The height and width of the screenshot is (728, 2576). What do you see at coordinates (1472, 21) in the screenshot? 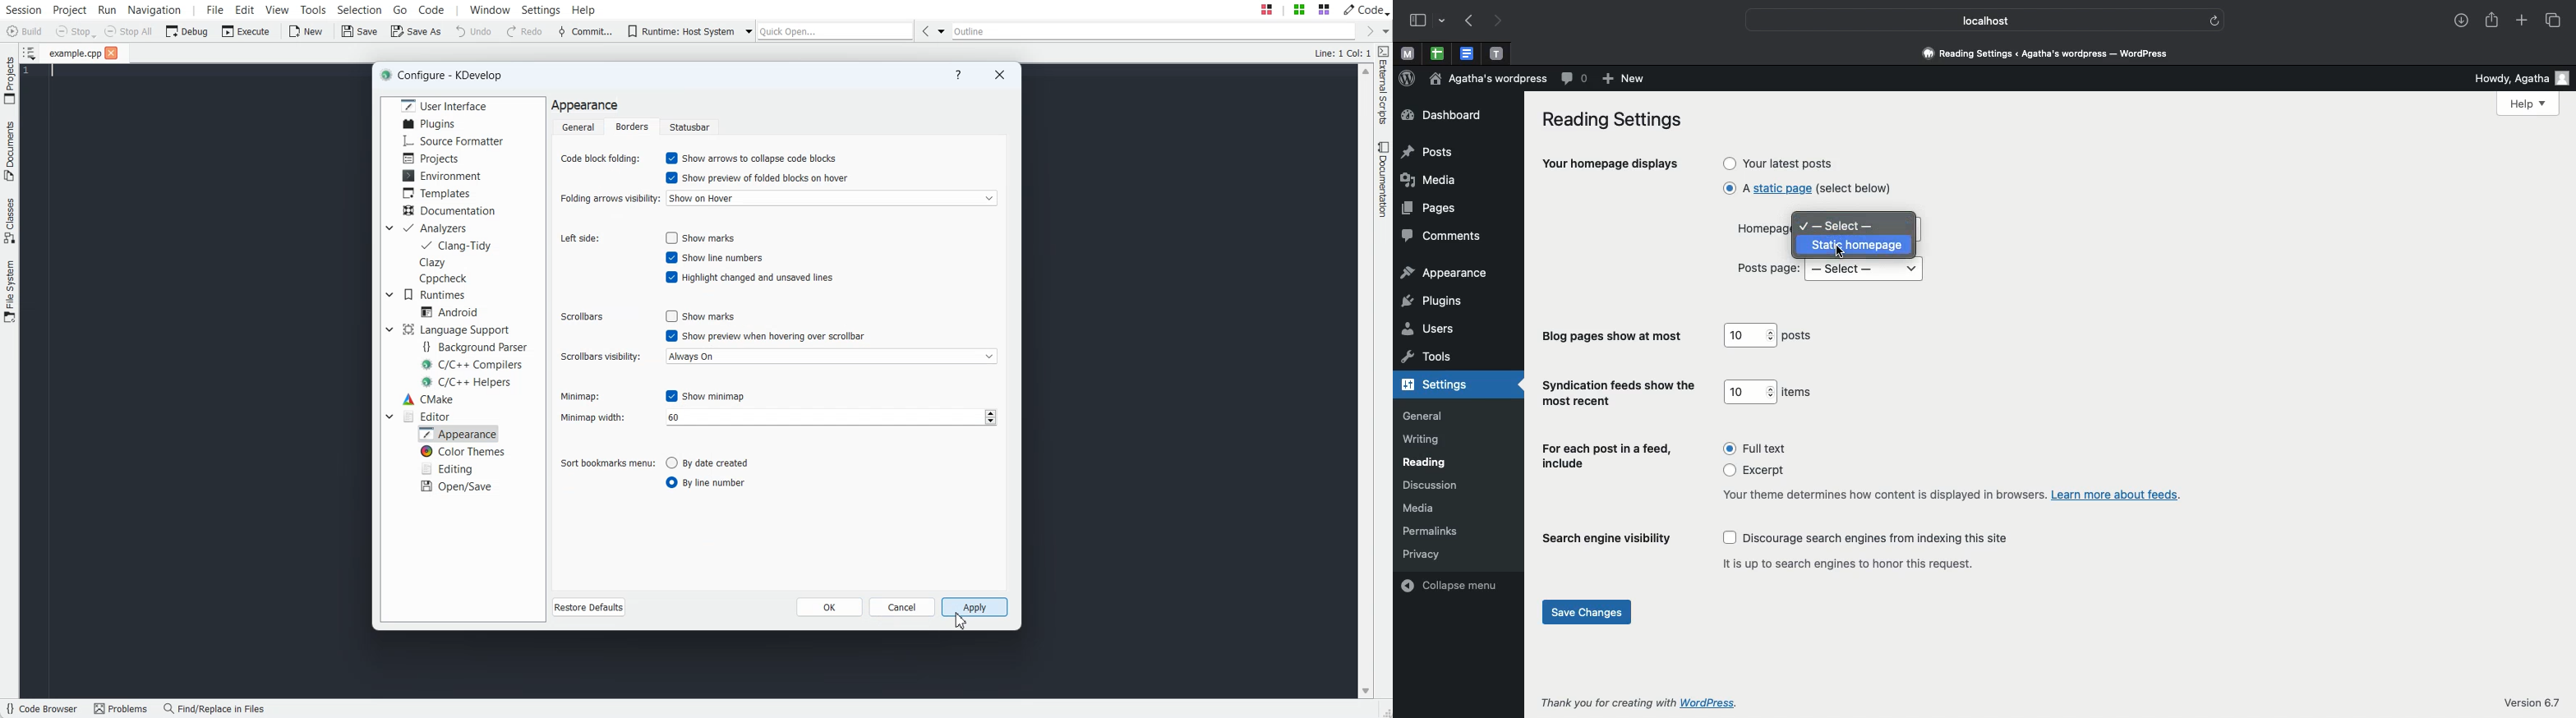
I see `Previous page` at bounding box center [1472, 21].